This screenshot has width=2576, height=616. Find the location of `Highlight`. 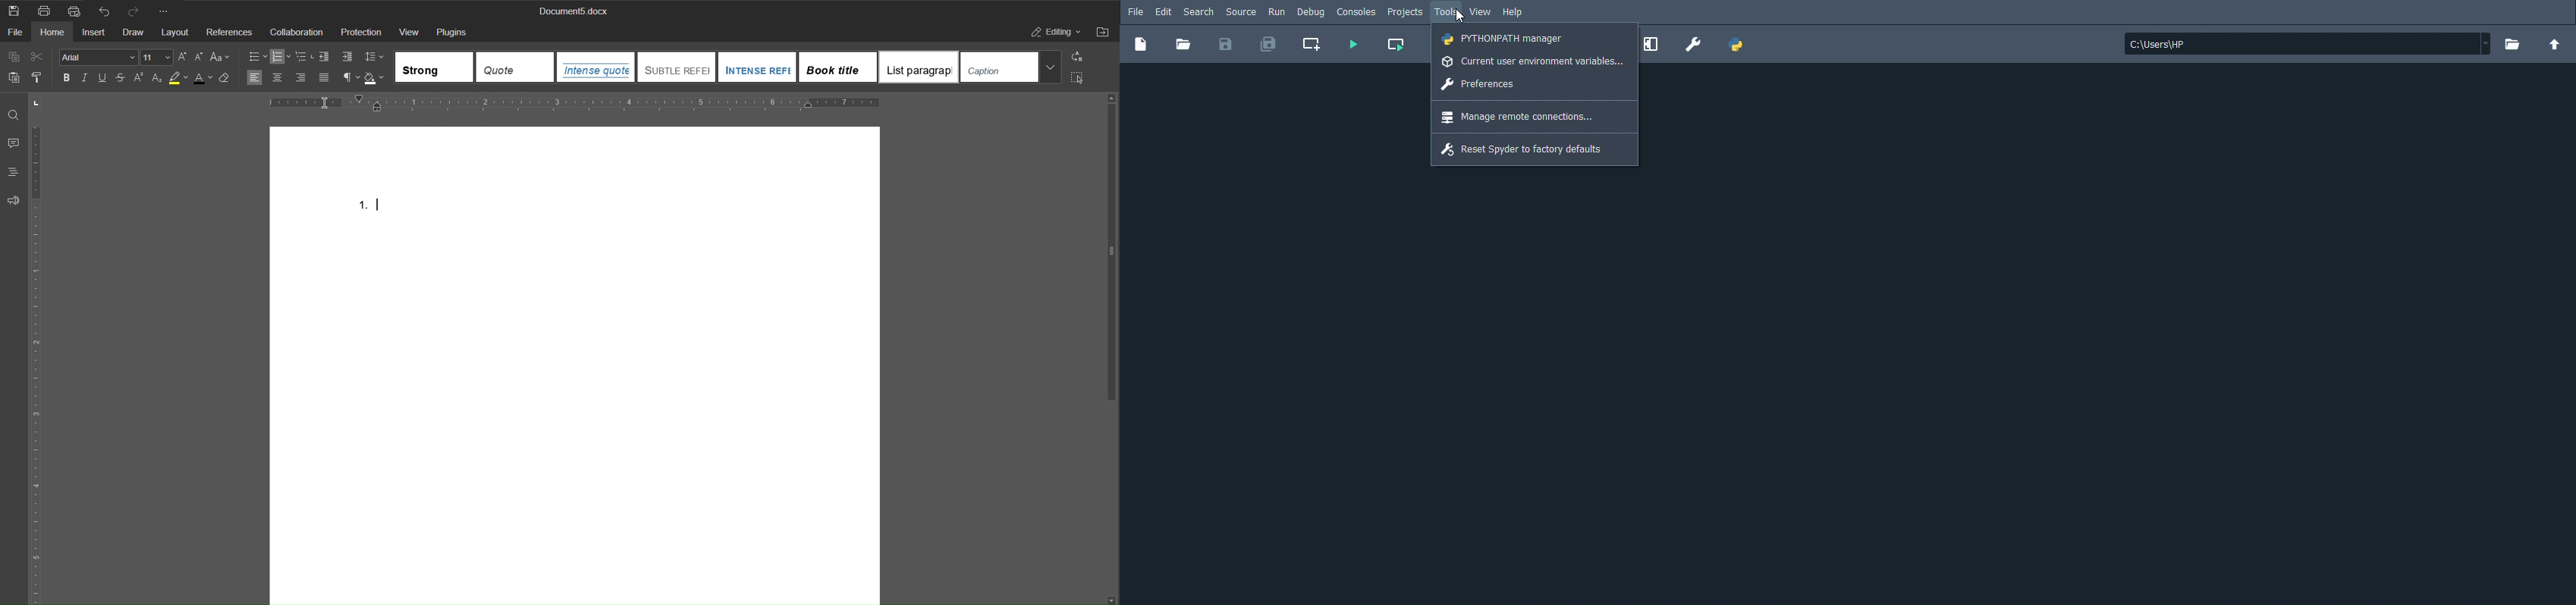

Highlight is located at coordinates (180, 77).